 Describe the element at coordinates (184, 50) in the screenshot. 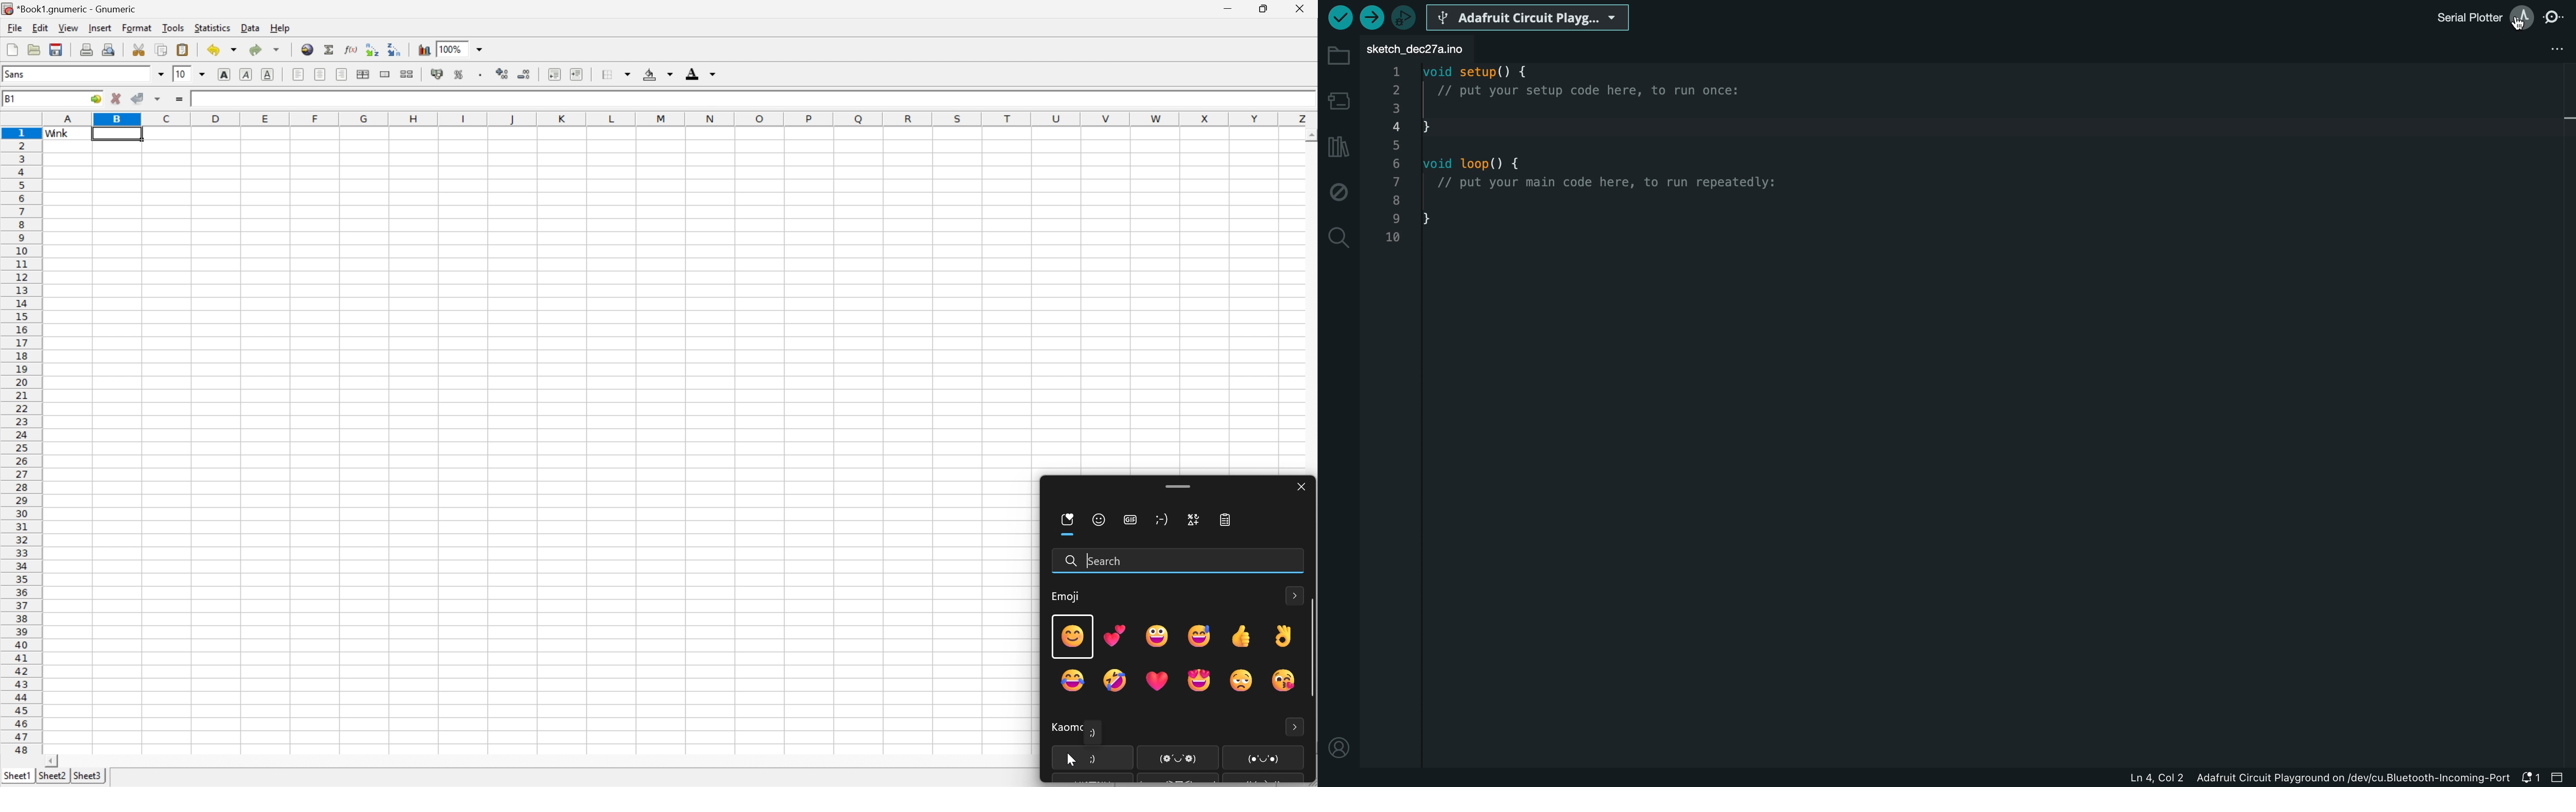

I see `paste` at that location.